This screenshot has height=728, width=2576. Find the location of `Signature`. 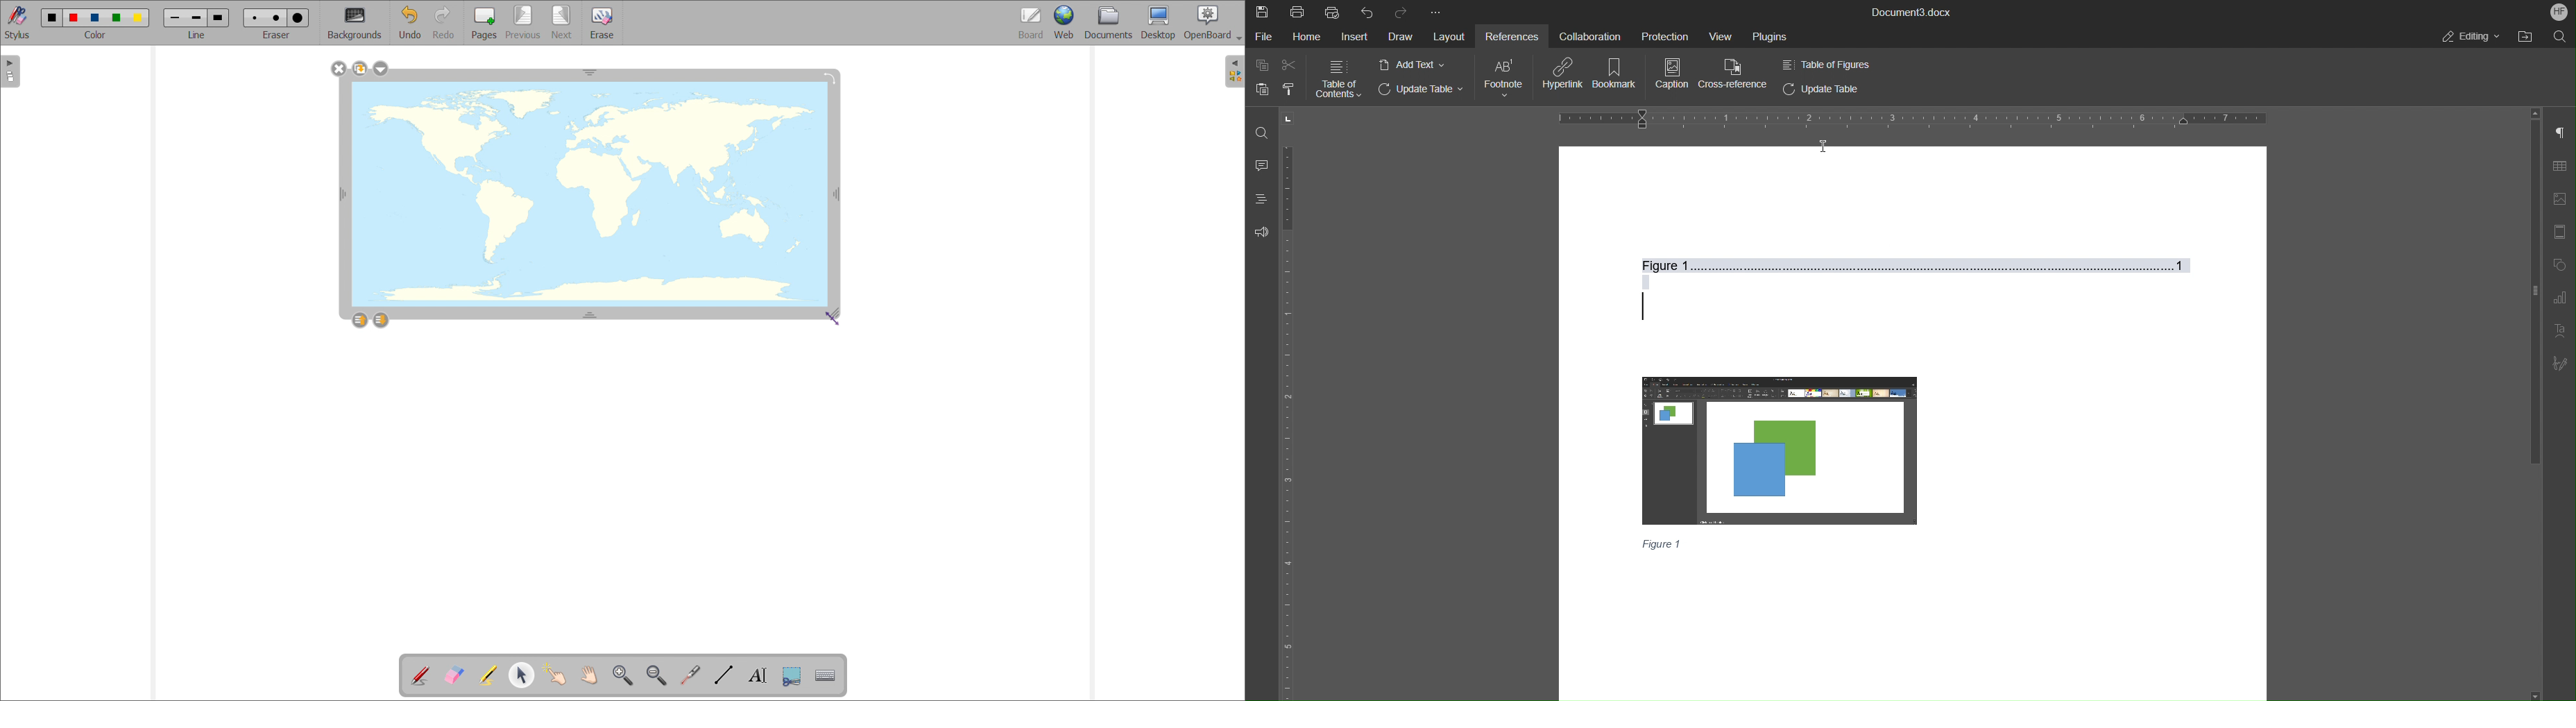

Signature is located at coordinates (2561, 366).